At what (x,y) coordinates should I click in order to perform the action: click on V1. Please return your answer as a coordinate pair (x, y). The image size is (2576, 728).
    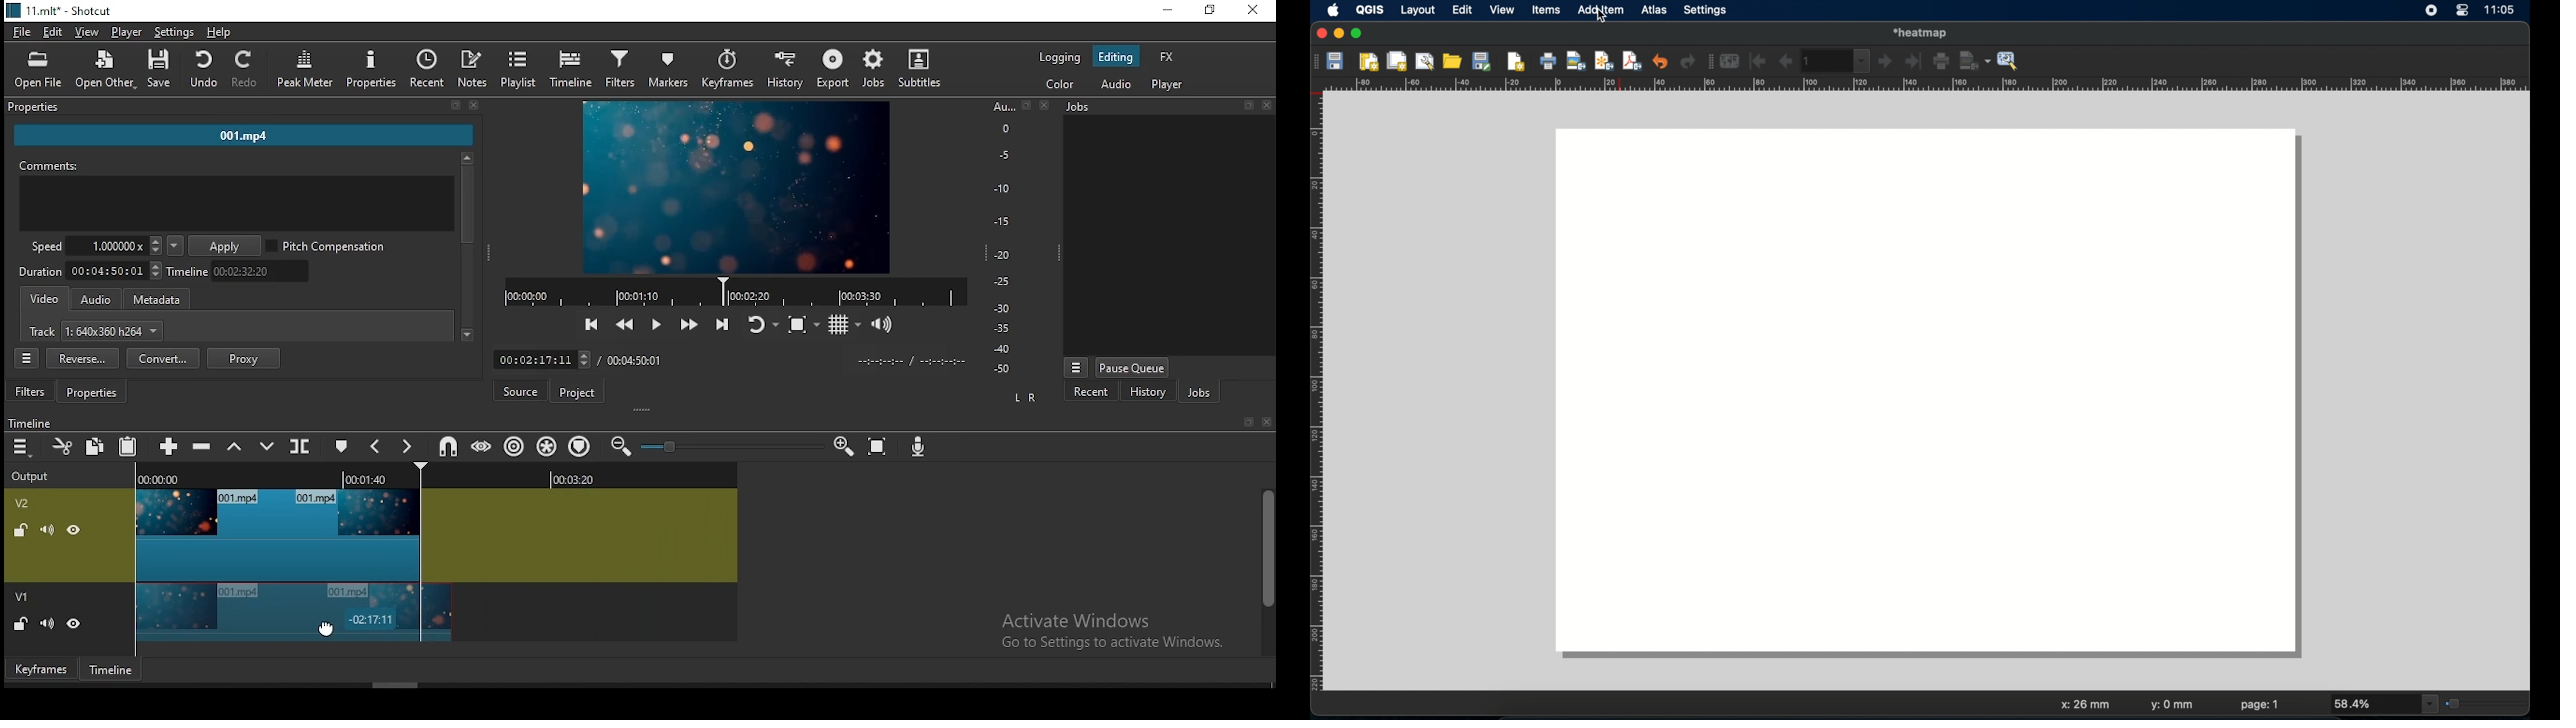
    Looking at the image, I should click on (24, 598).